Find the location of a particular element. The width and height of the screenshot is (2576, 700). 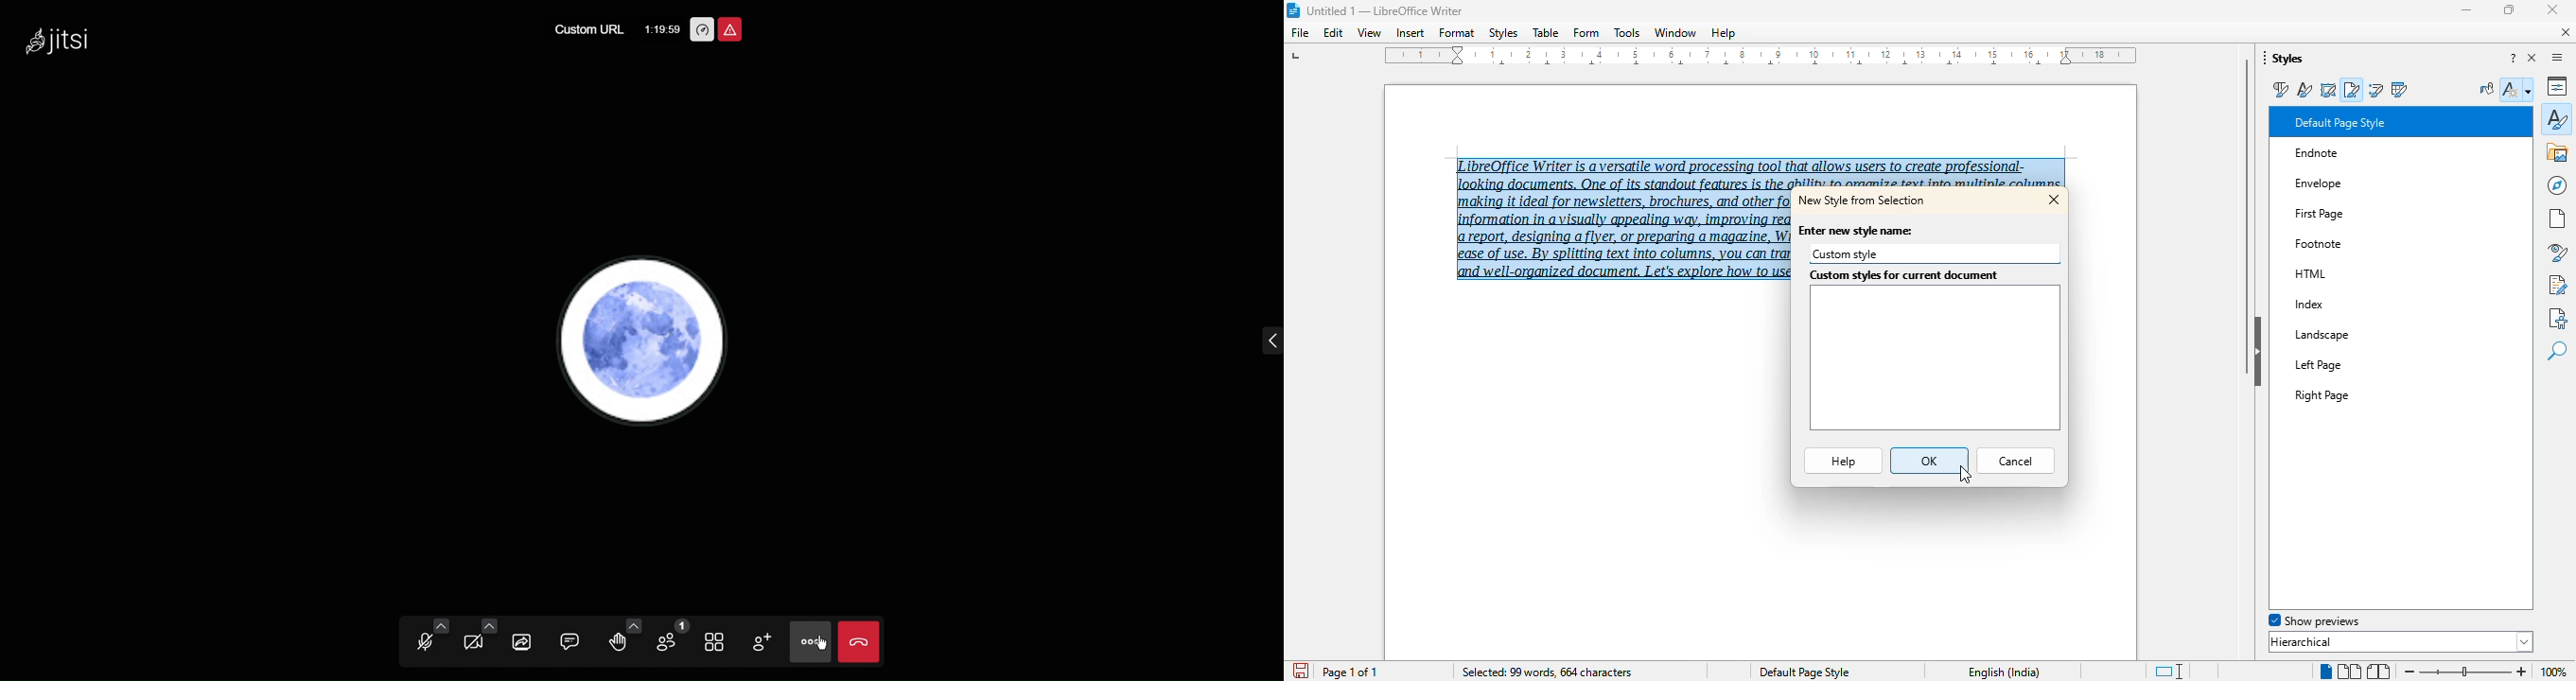

tools is located at coordinates (1627, 33).